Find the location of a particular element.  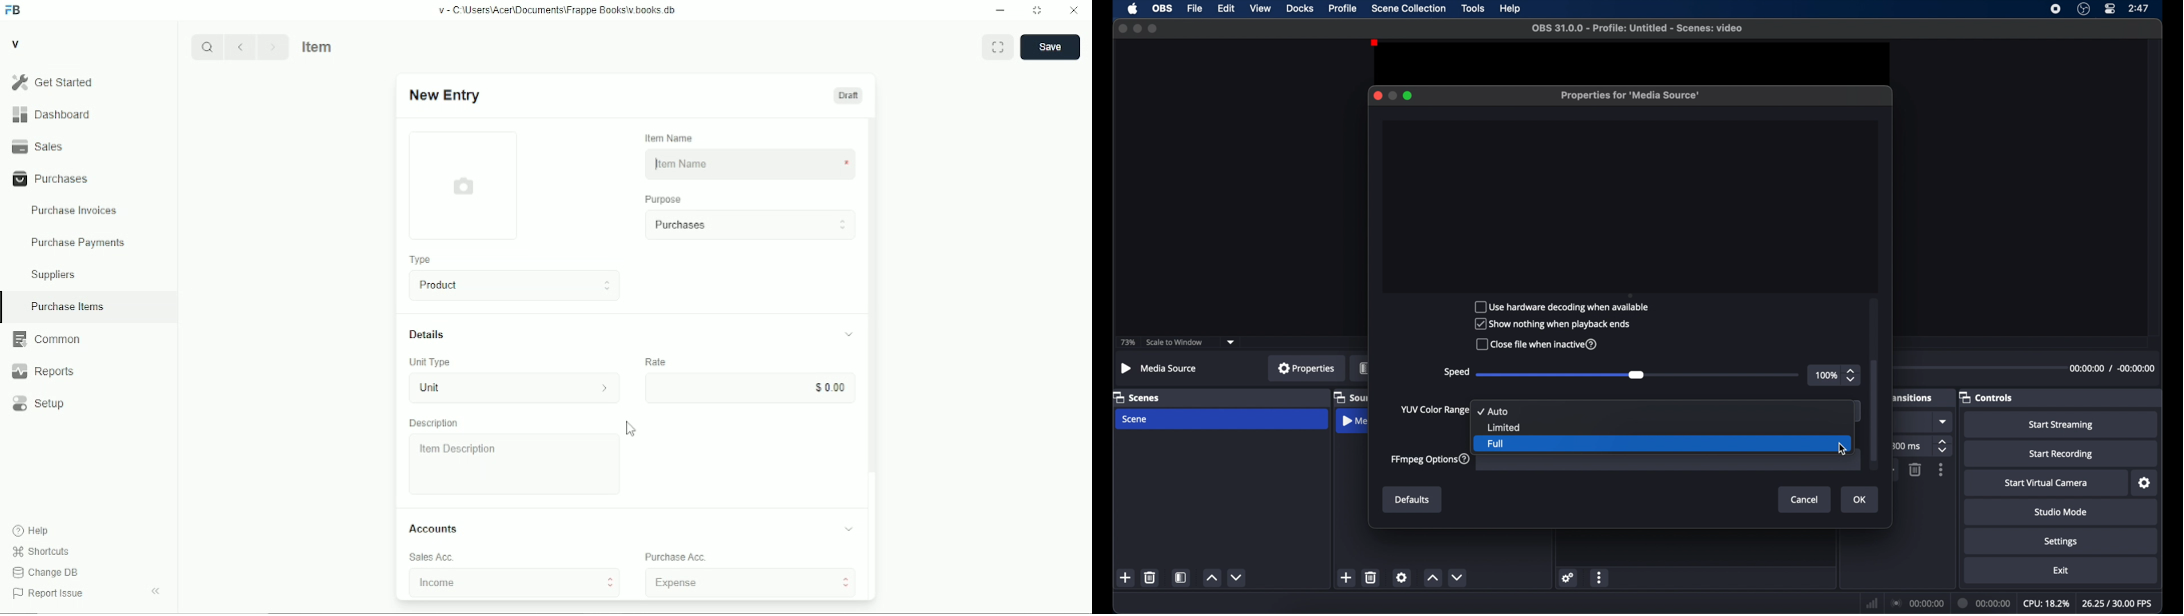

save is located at coordinates (1051, 47).